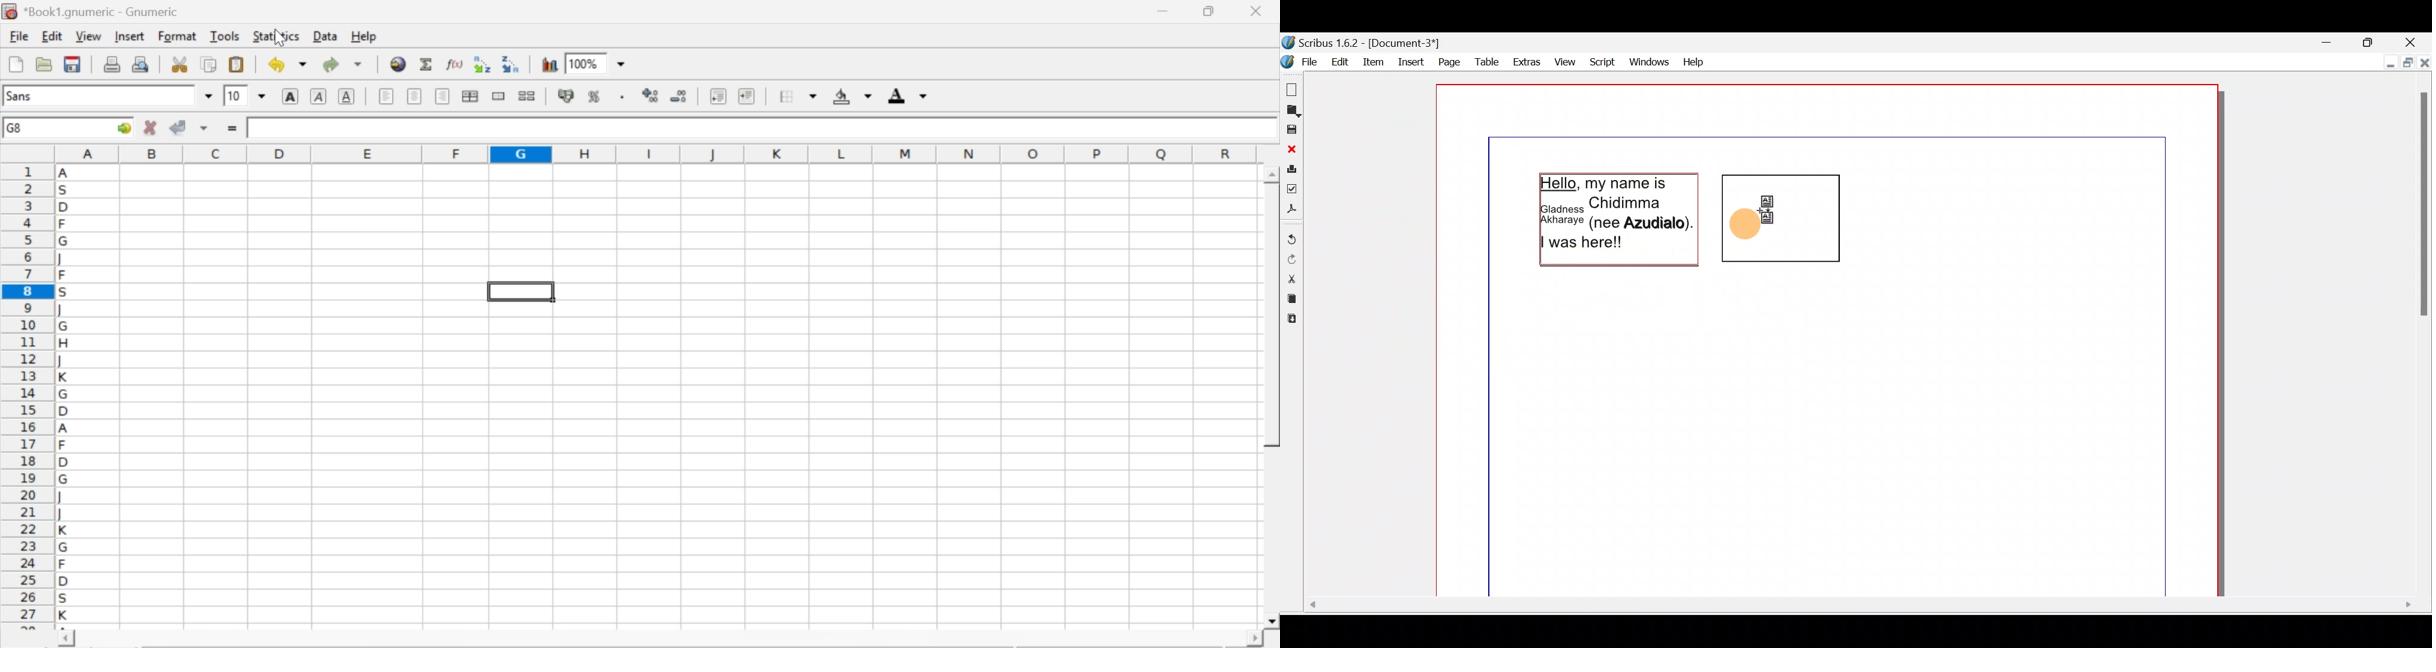 This screenshot has width=2436, height=672. I want to click on Windows, so click(1650, 61).